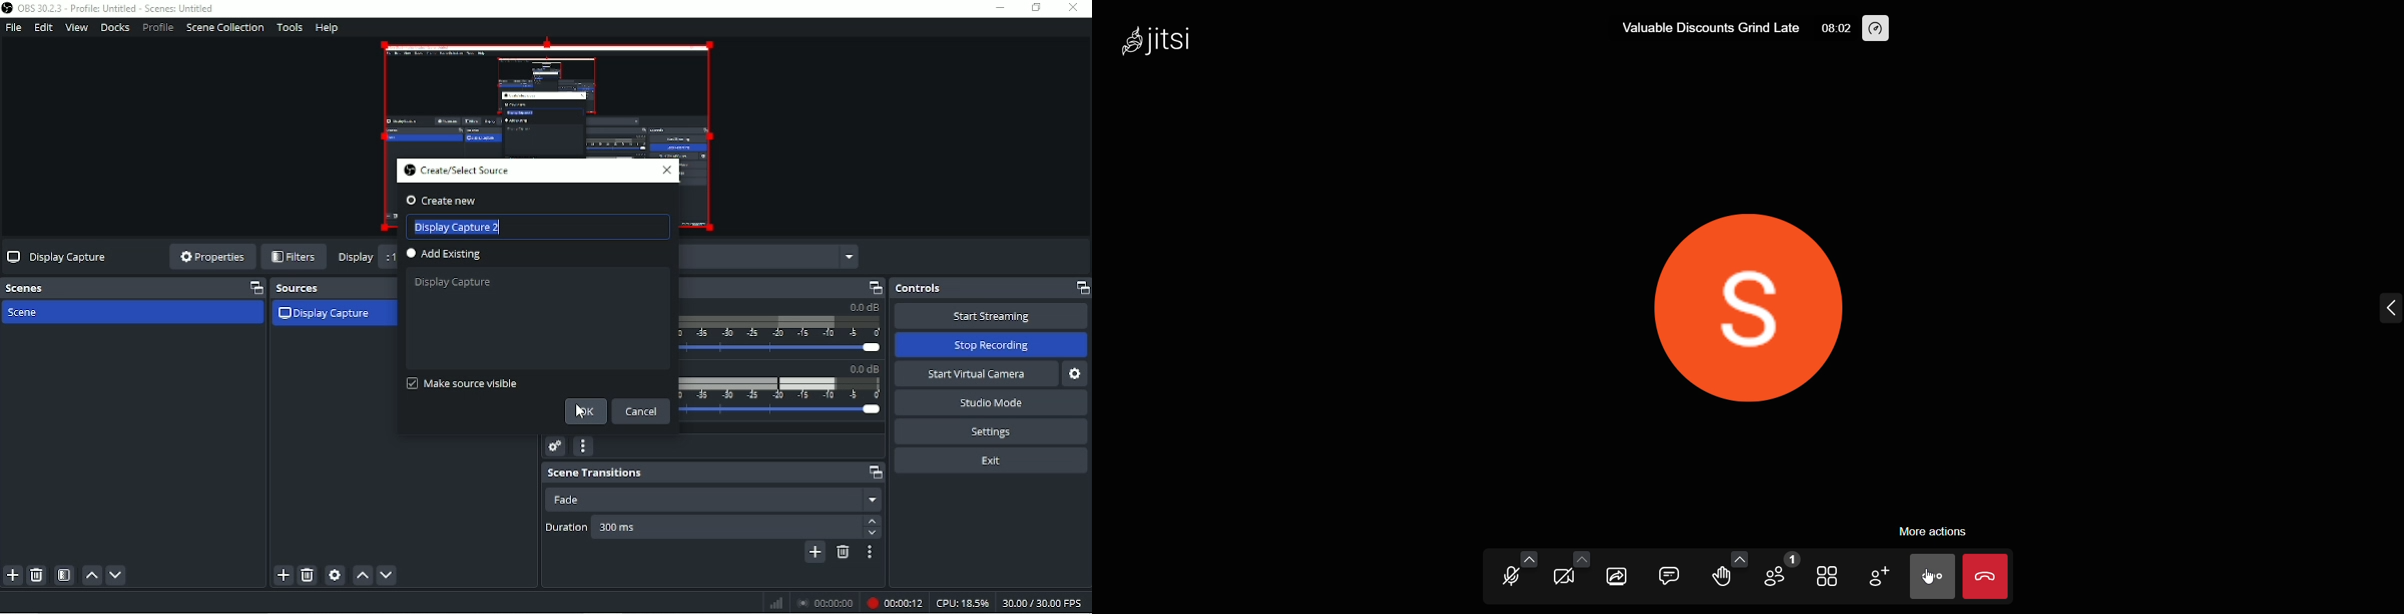 The width and height of the screenshot is (2408, 616). What do you see at coordinates (64, 575) in the screenshot?
I see `Open scene filters` at bounding box center [64, 575].